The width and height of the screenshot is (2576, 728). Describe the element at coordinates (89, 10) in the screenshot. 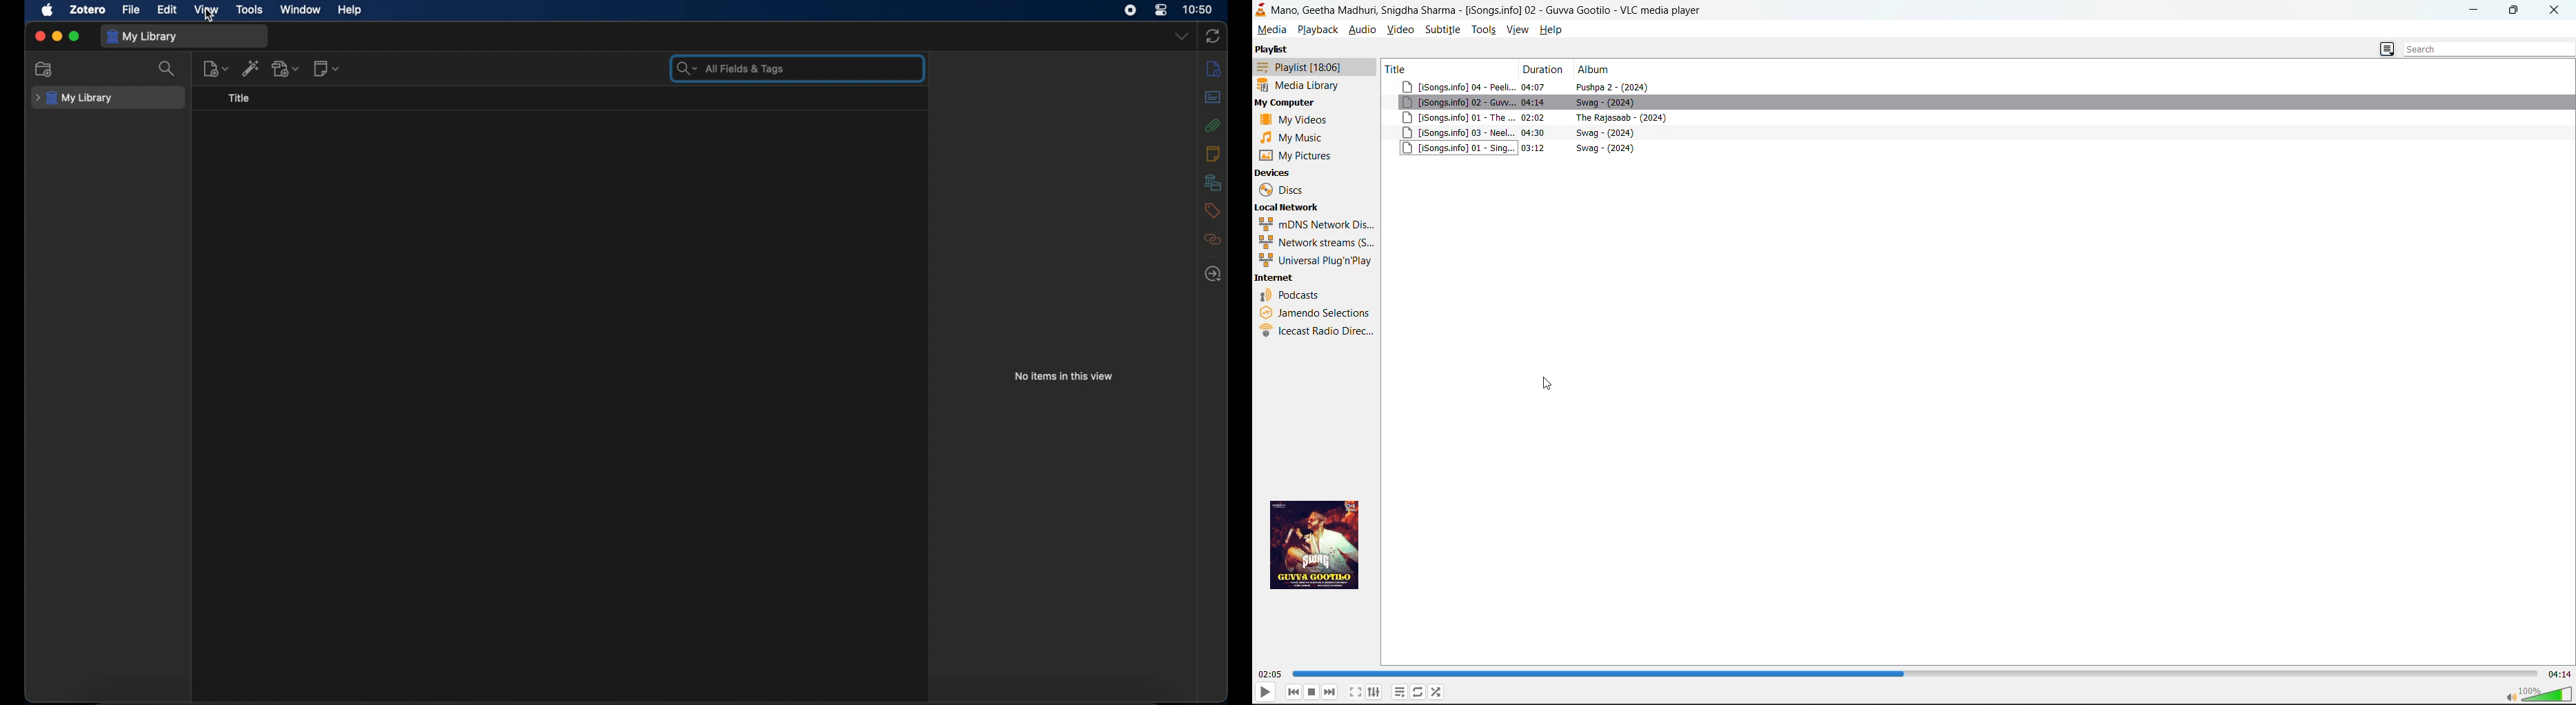

I see `zotero` at that location.